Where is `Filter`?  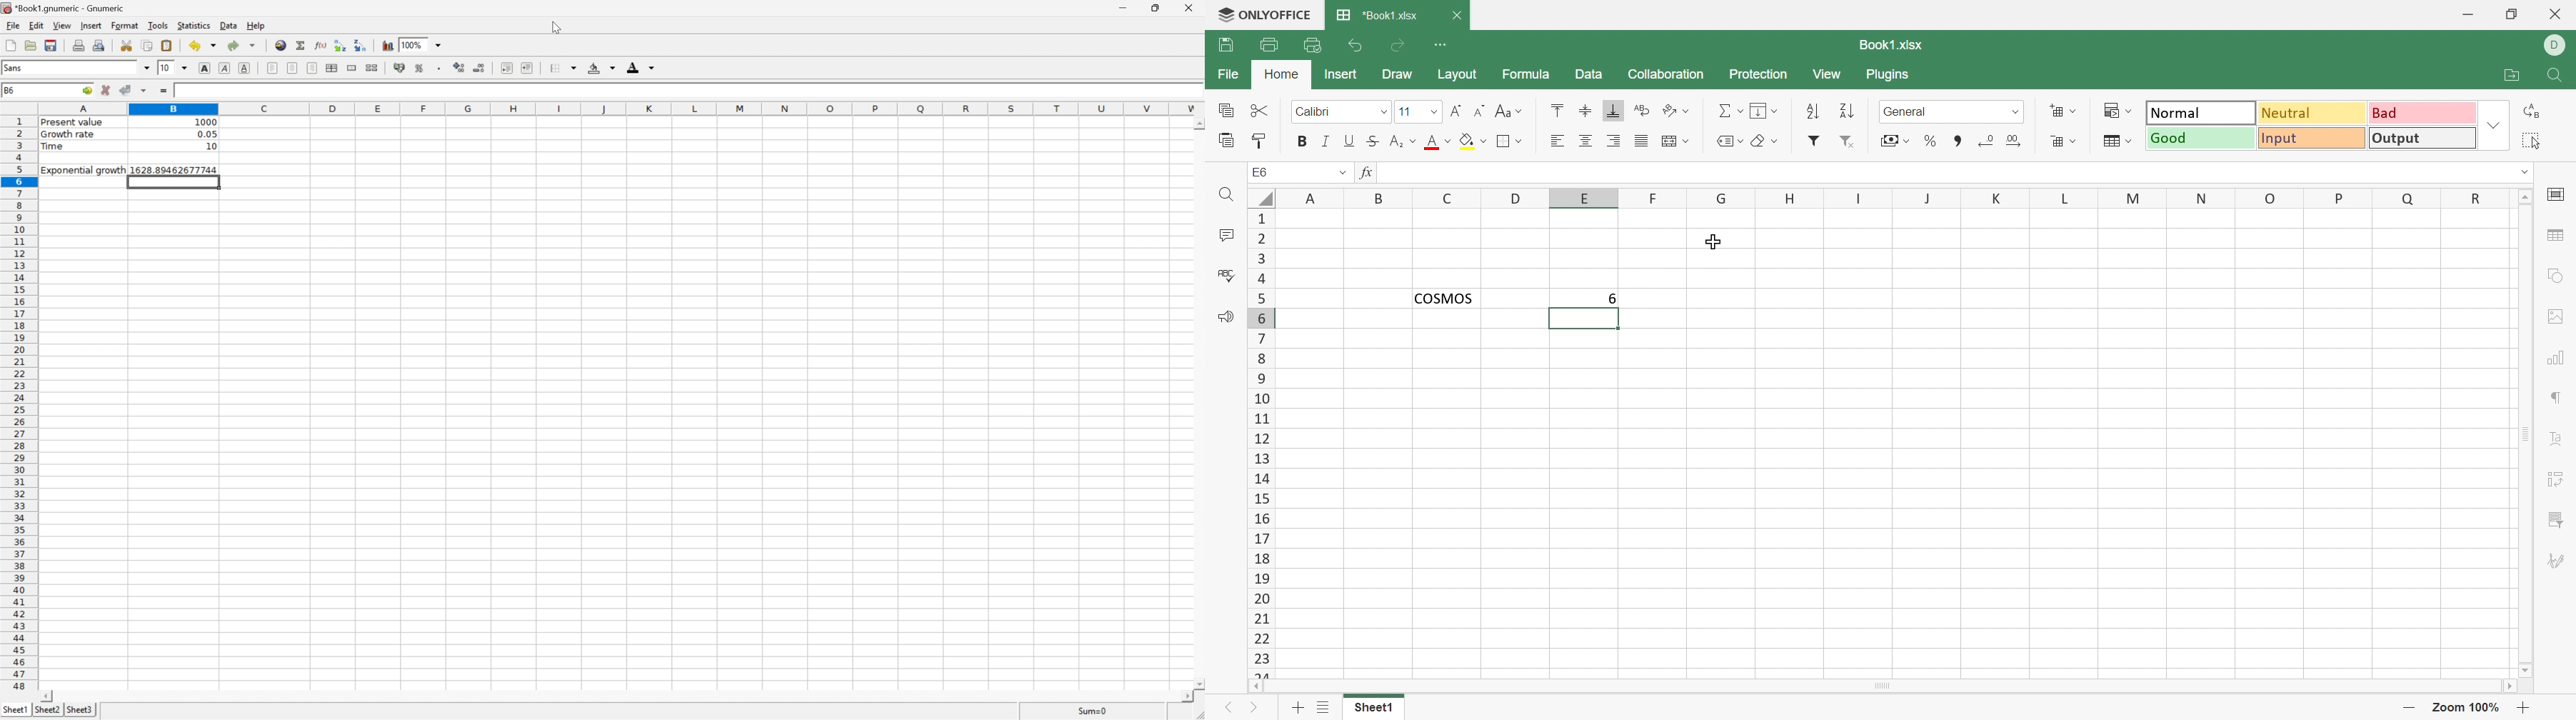 Filter is located at coordinates (1813, 141).